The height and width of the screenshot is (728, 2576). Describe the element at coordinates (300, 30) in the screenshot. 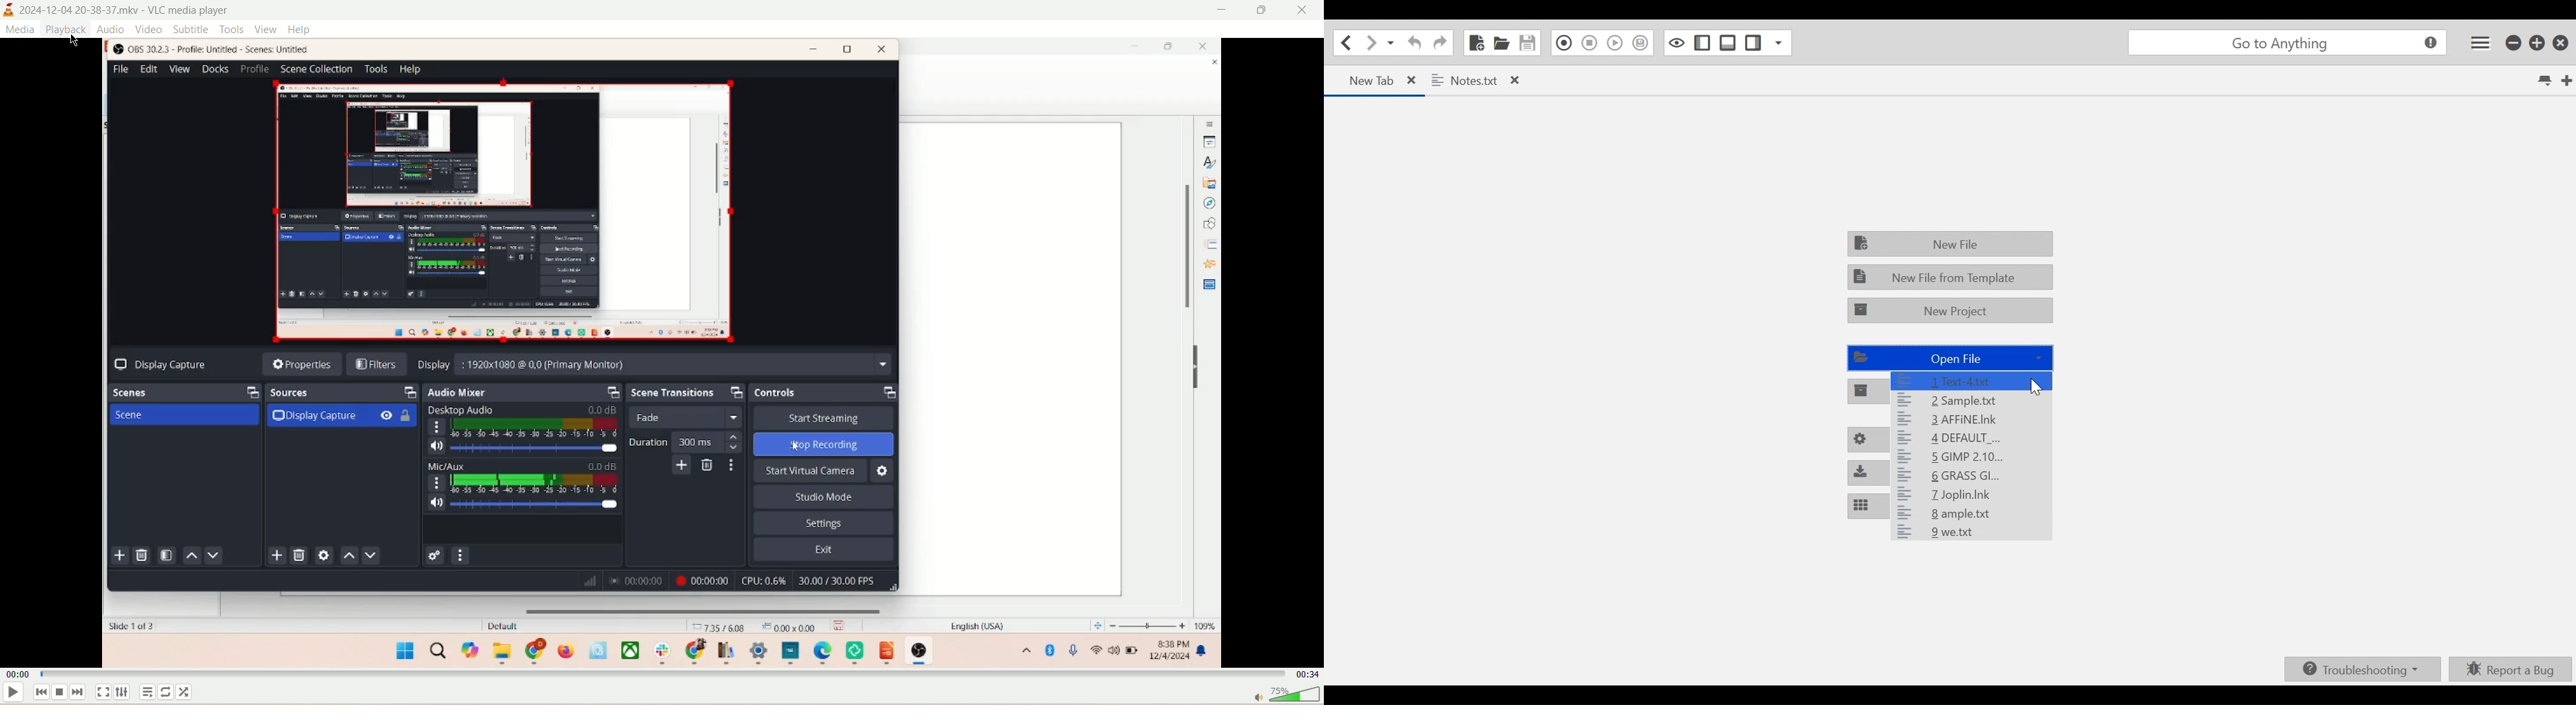

I see `help` at that location.